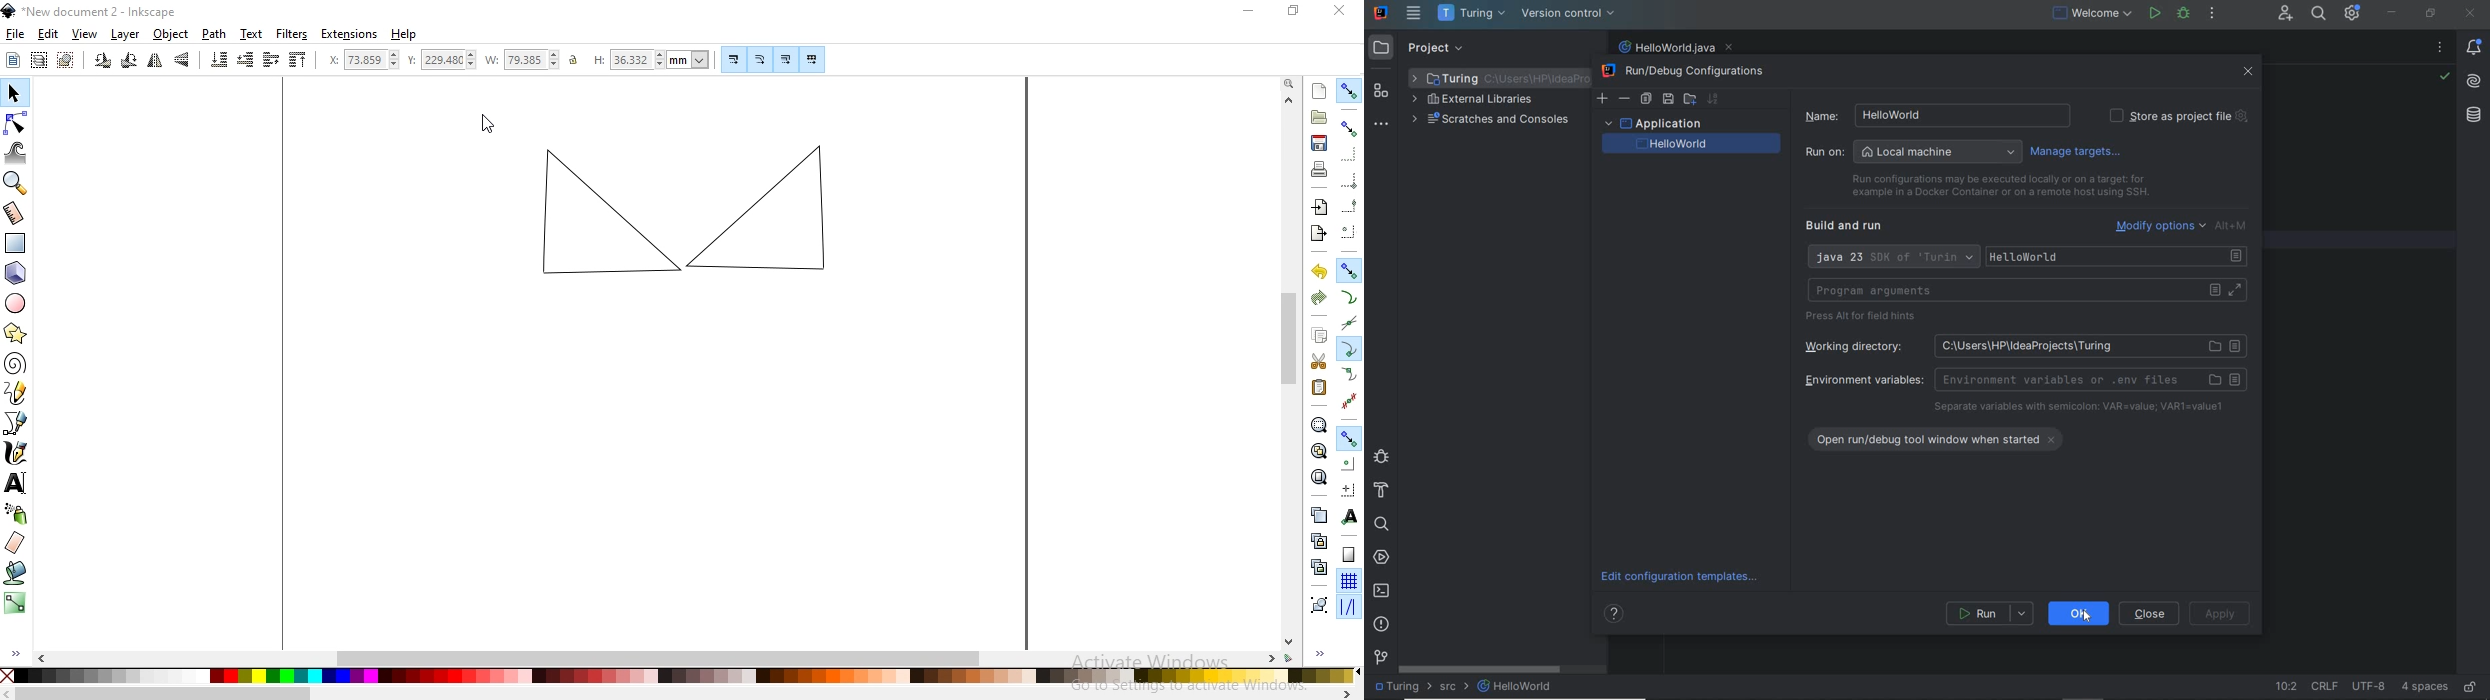 The height and width of the screenshot is (700, 2492). I want to click on unlock, so click(577, 59).